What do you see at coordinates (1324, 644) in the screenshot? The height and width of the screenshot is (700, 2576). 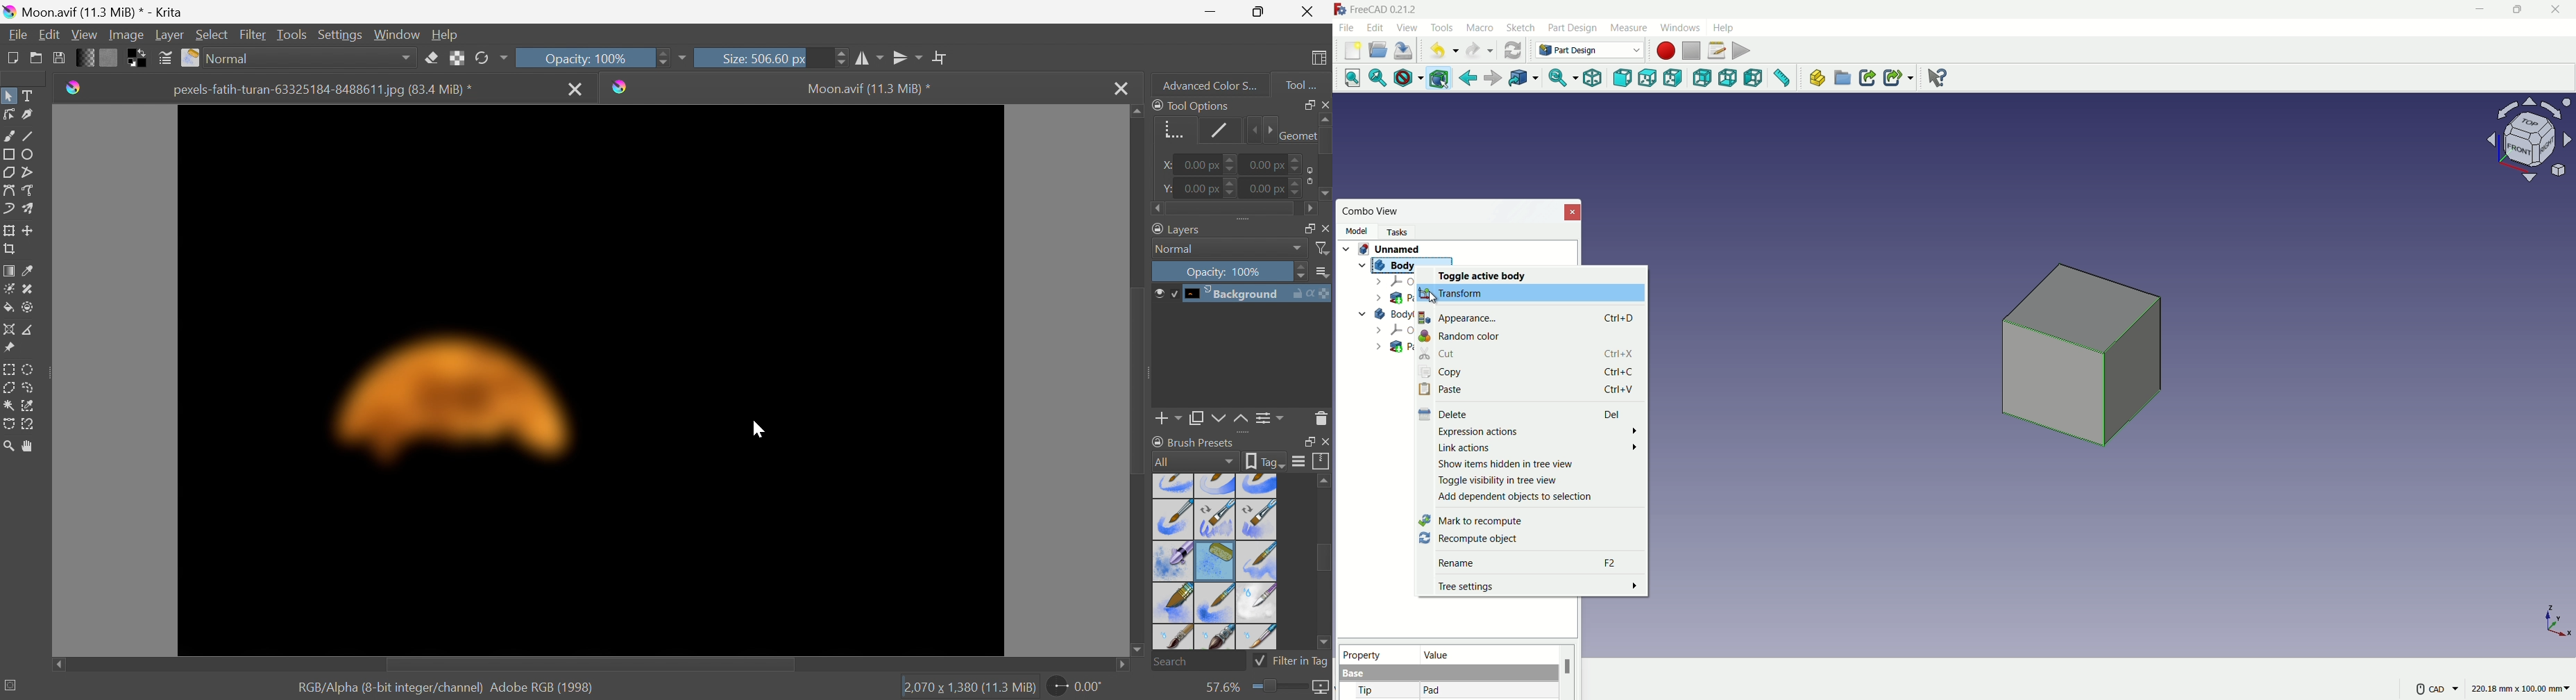 I see `Scroll down` at bounding box center [1324, 644].